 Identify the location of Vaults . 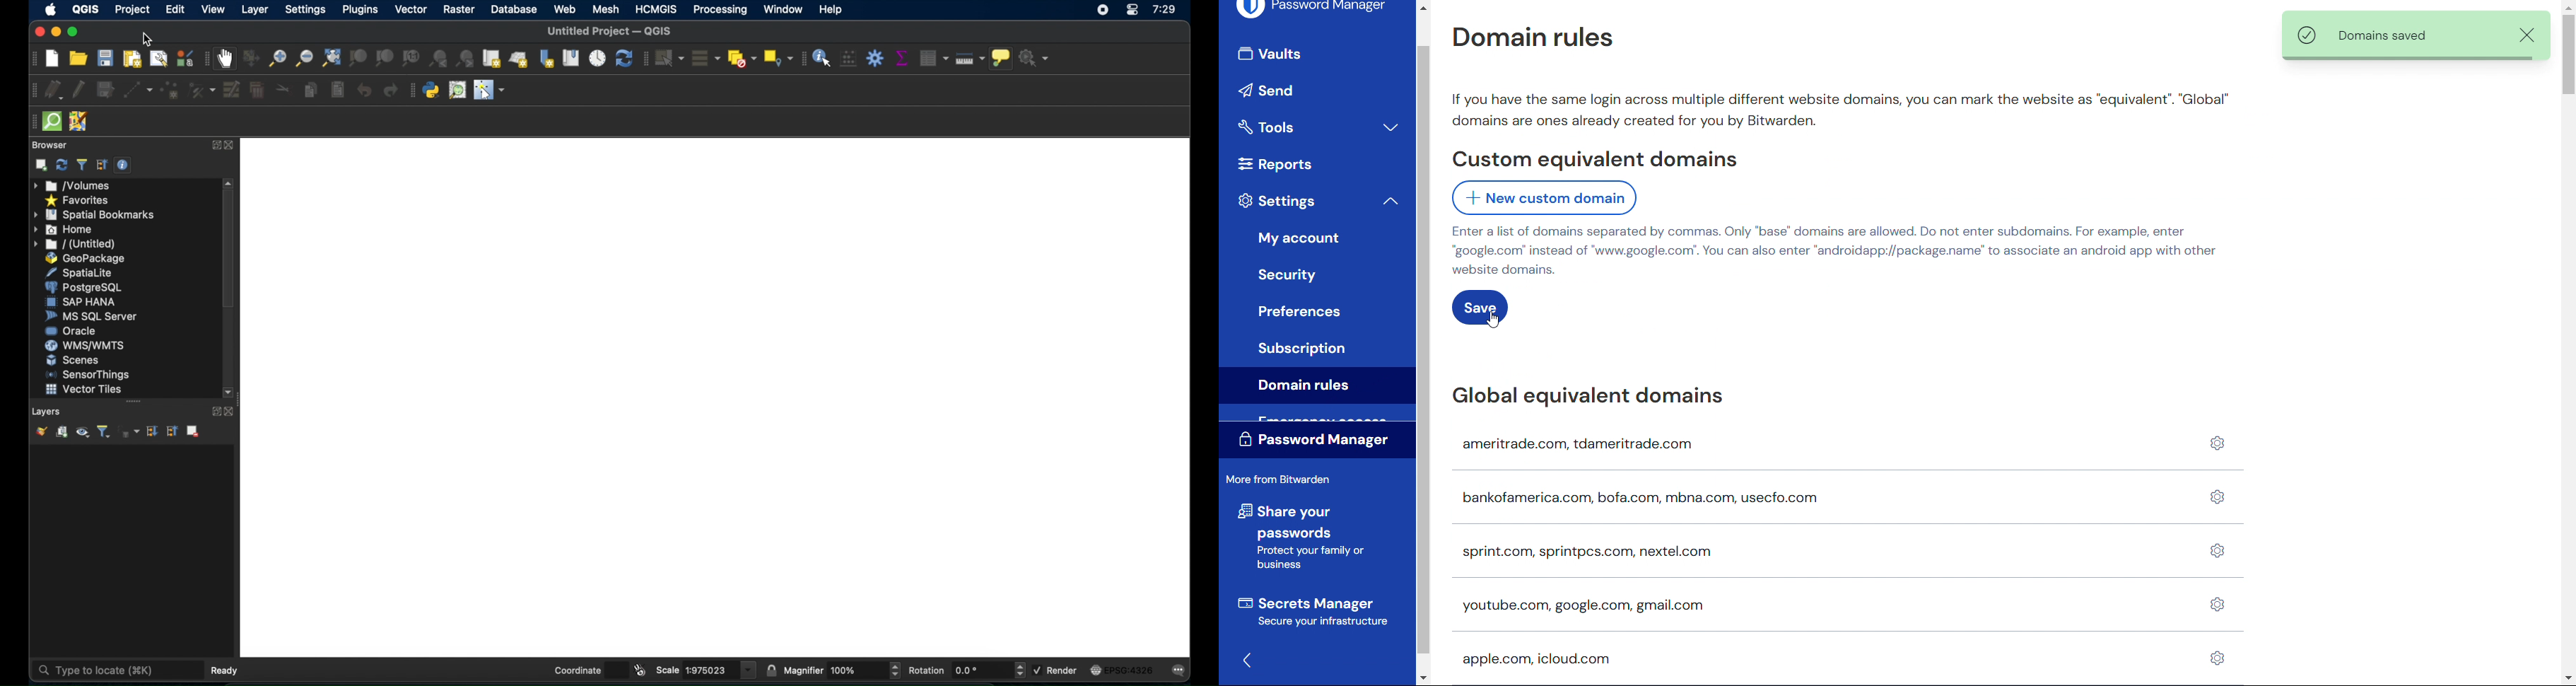
(1313, 54).